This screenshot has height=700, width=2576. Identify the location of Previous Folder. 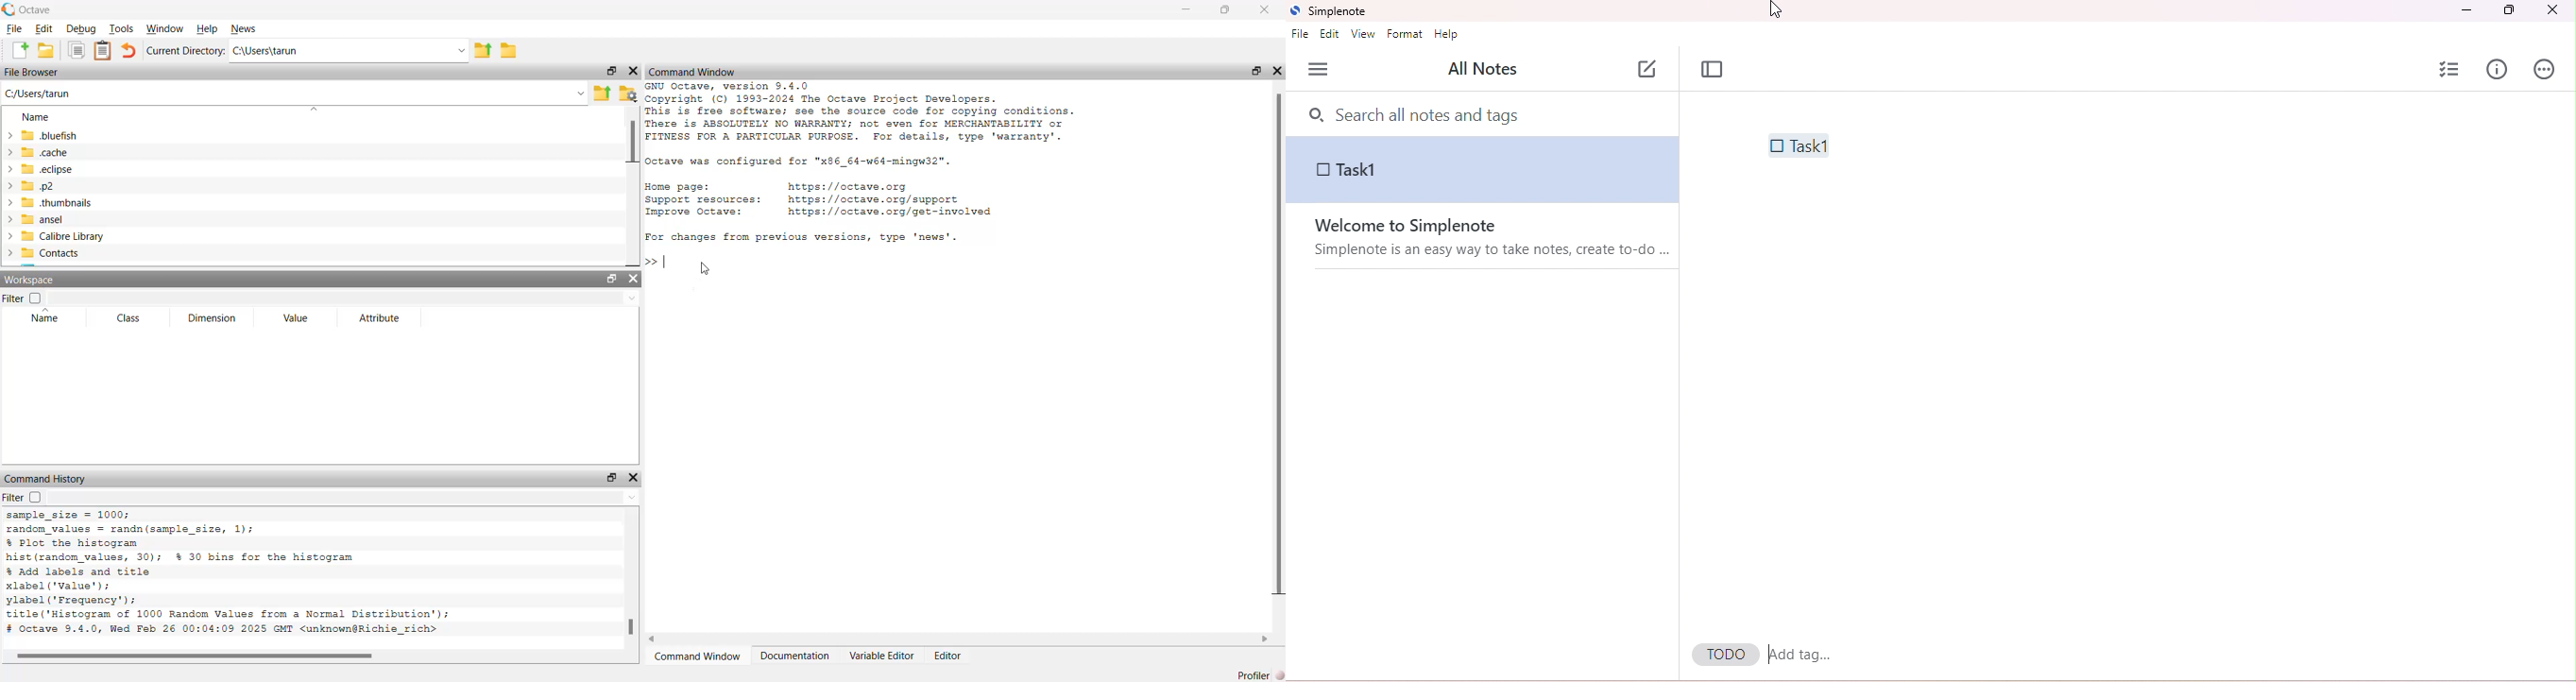
(484, 52).